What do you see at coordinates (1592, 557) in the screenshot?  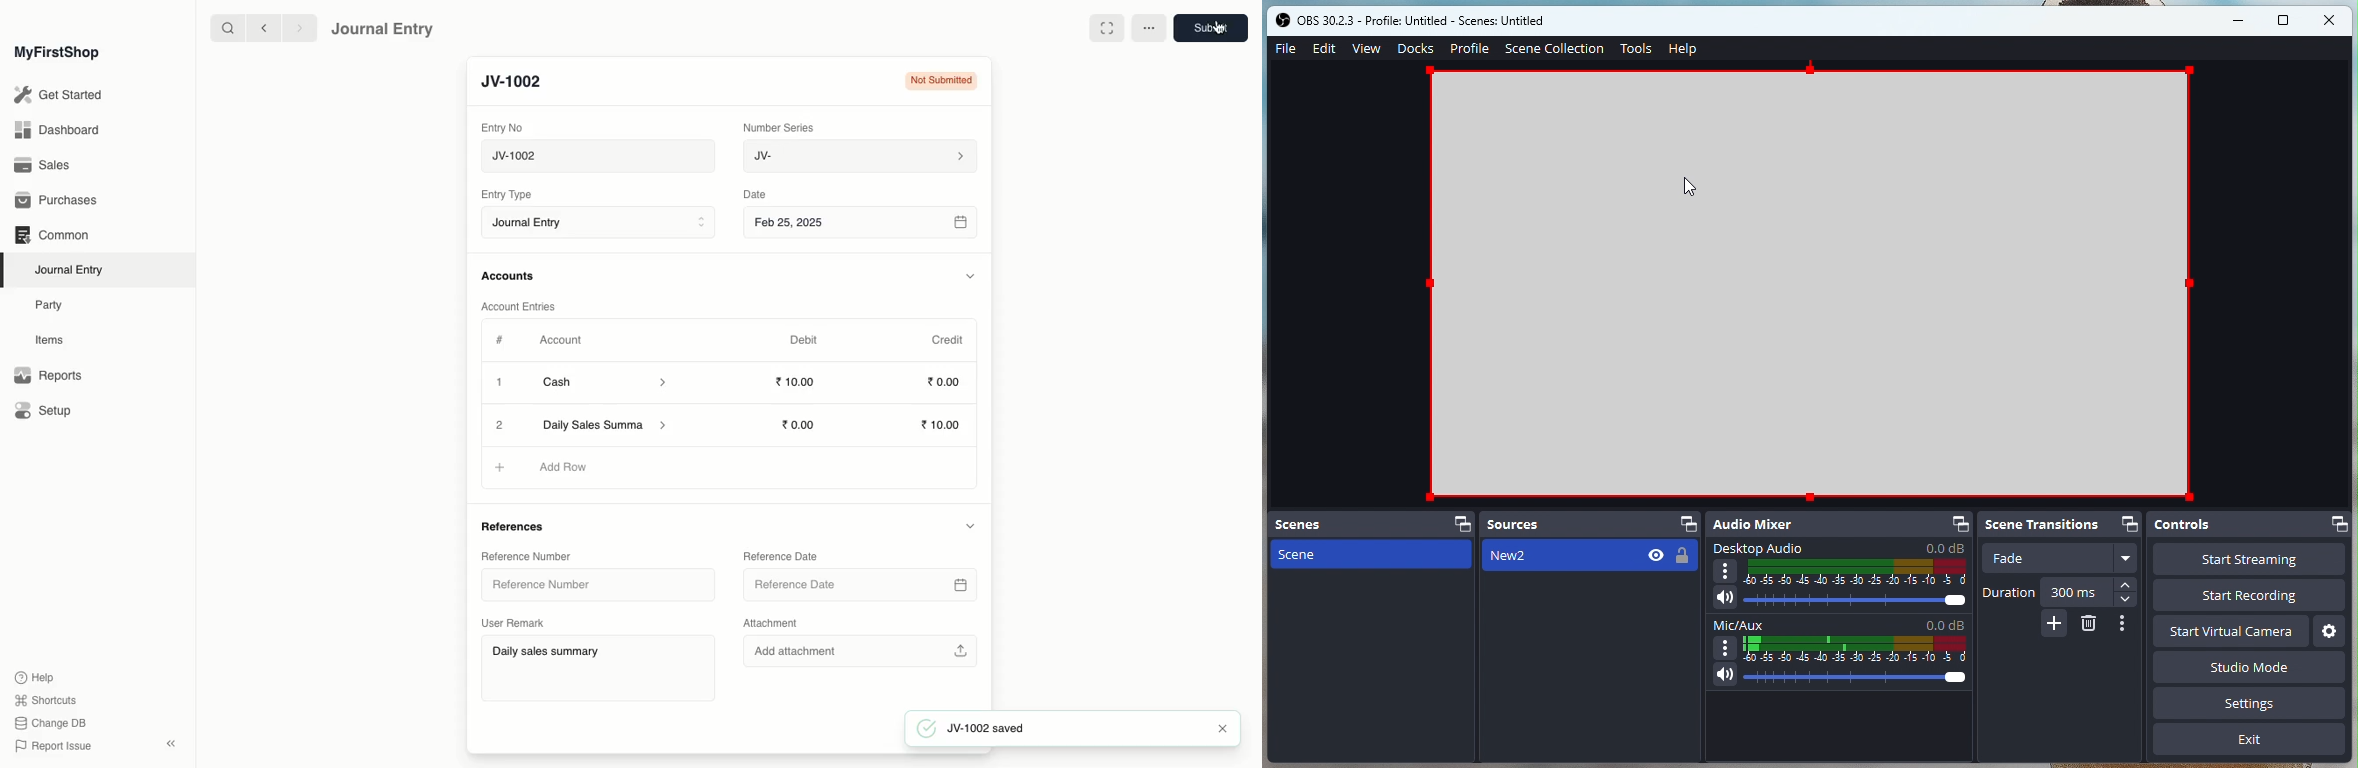 I see `after last action` at bounding box center [1592, 557].